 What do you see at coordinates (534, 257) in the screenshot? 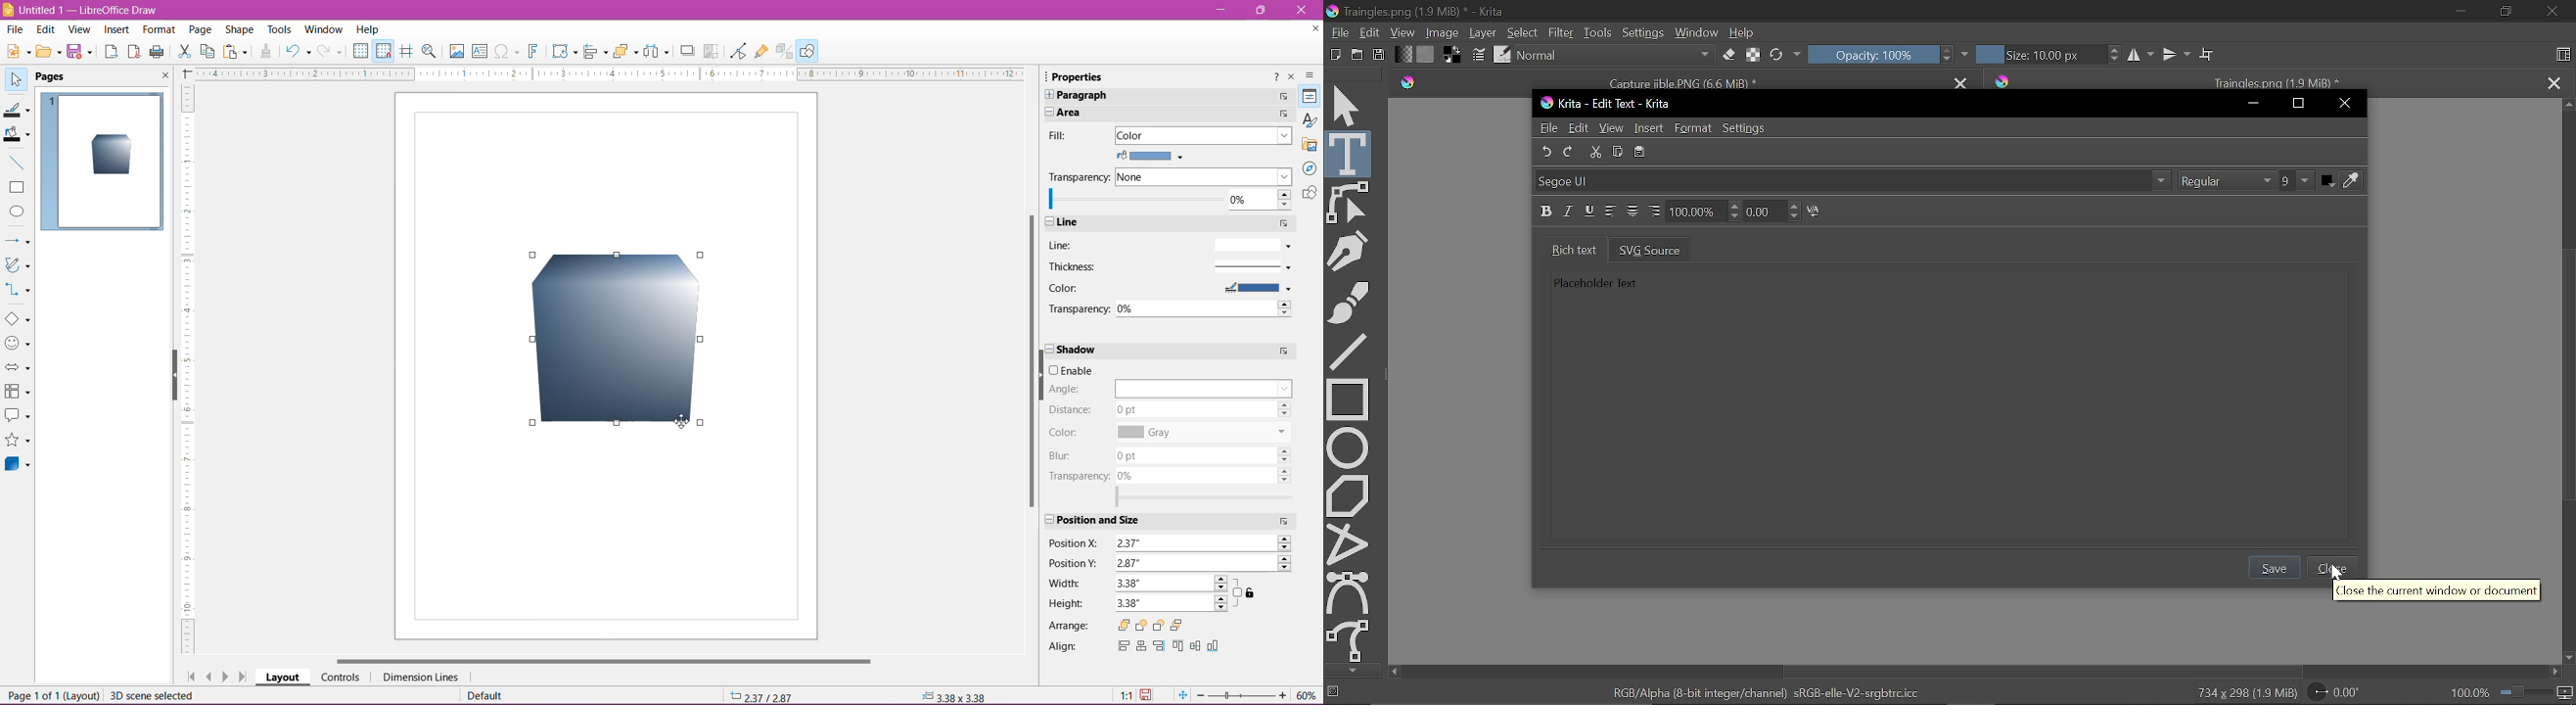
I see `Draw Cube shape cursor` at bounding box center [534, 257].